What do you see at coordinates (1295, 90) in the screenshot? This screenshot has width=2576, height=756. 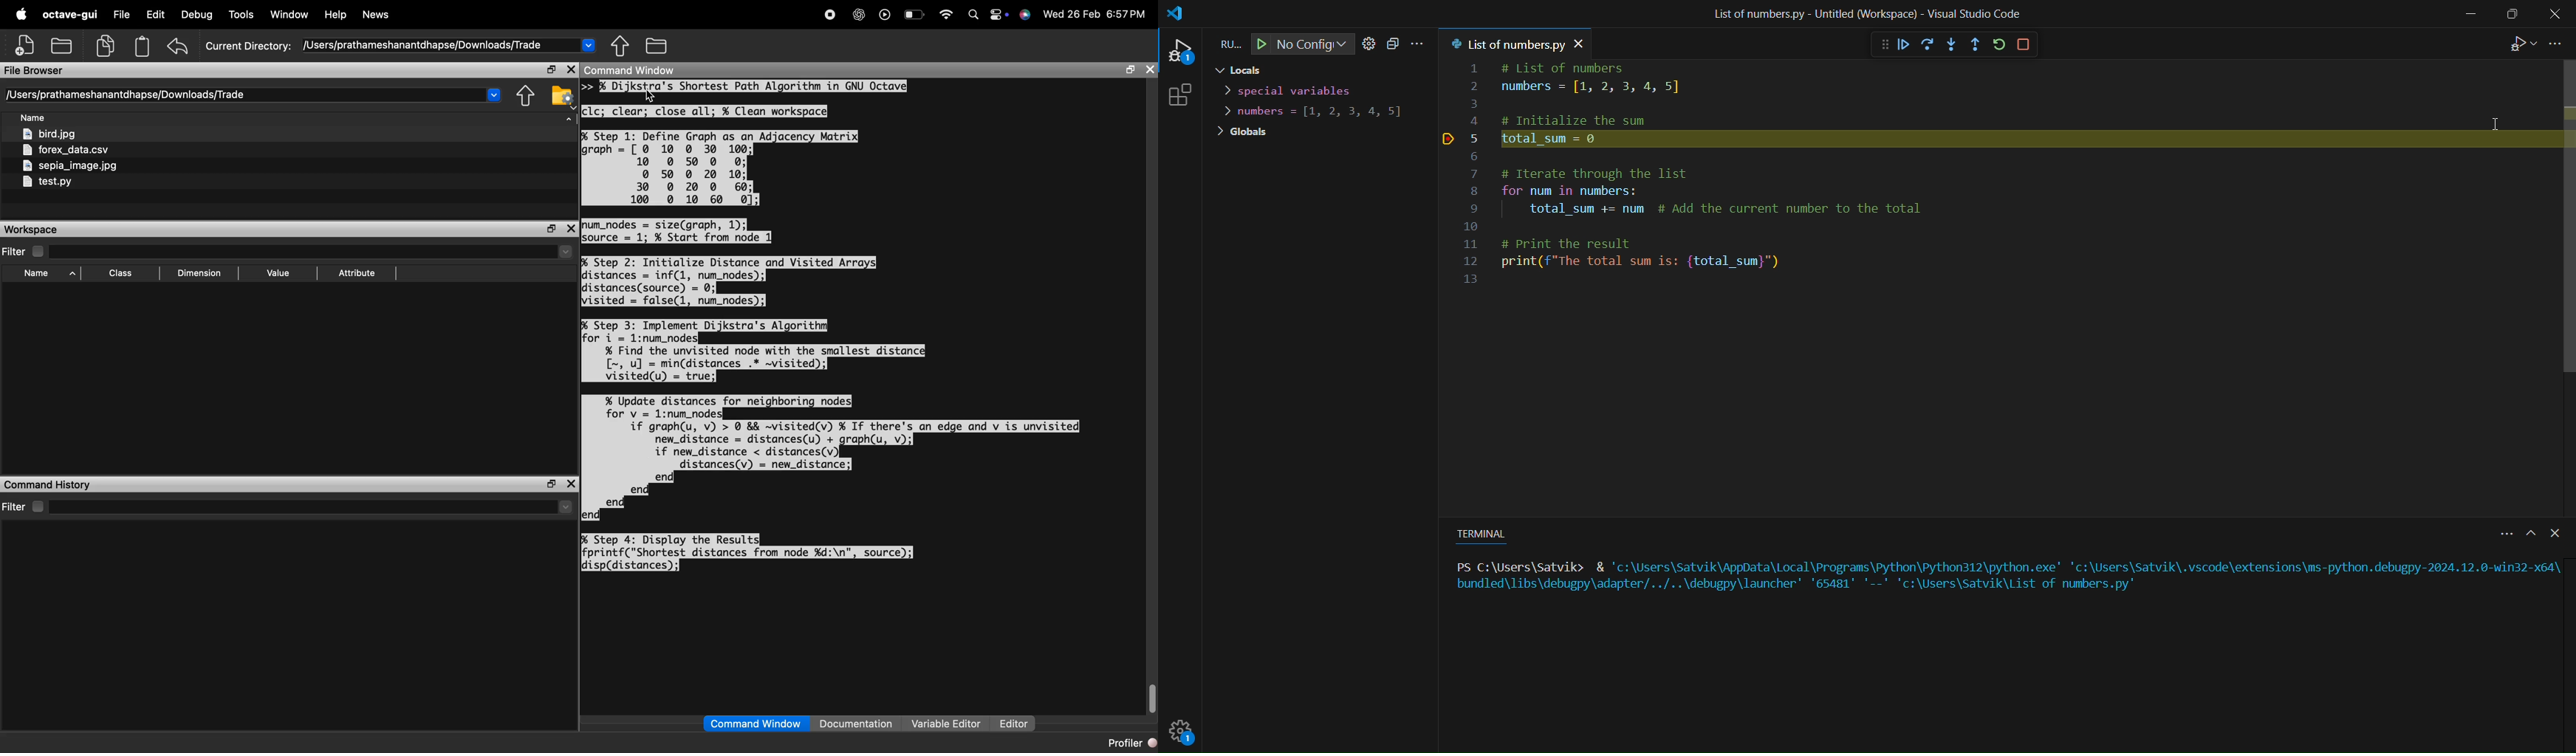 I see `special variables` at bounding box center [1295, 90].